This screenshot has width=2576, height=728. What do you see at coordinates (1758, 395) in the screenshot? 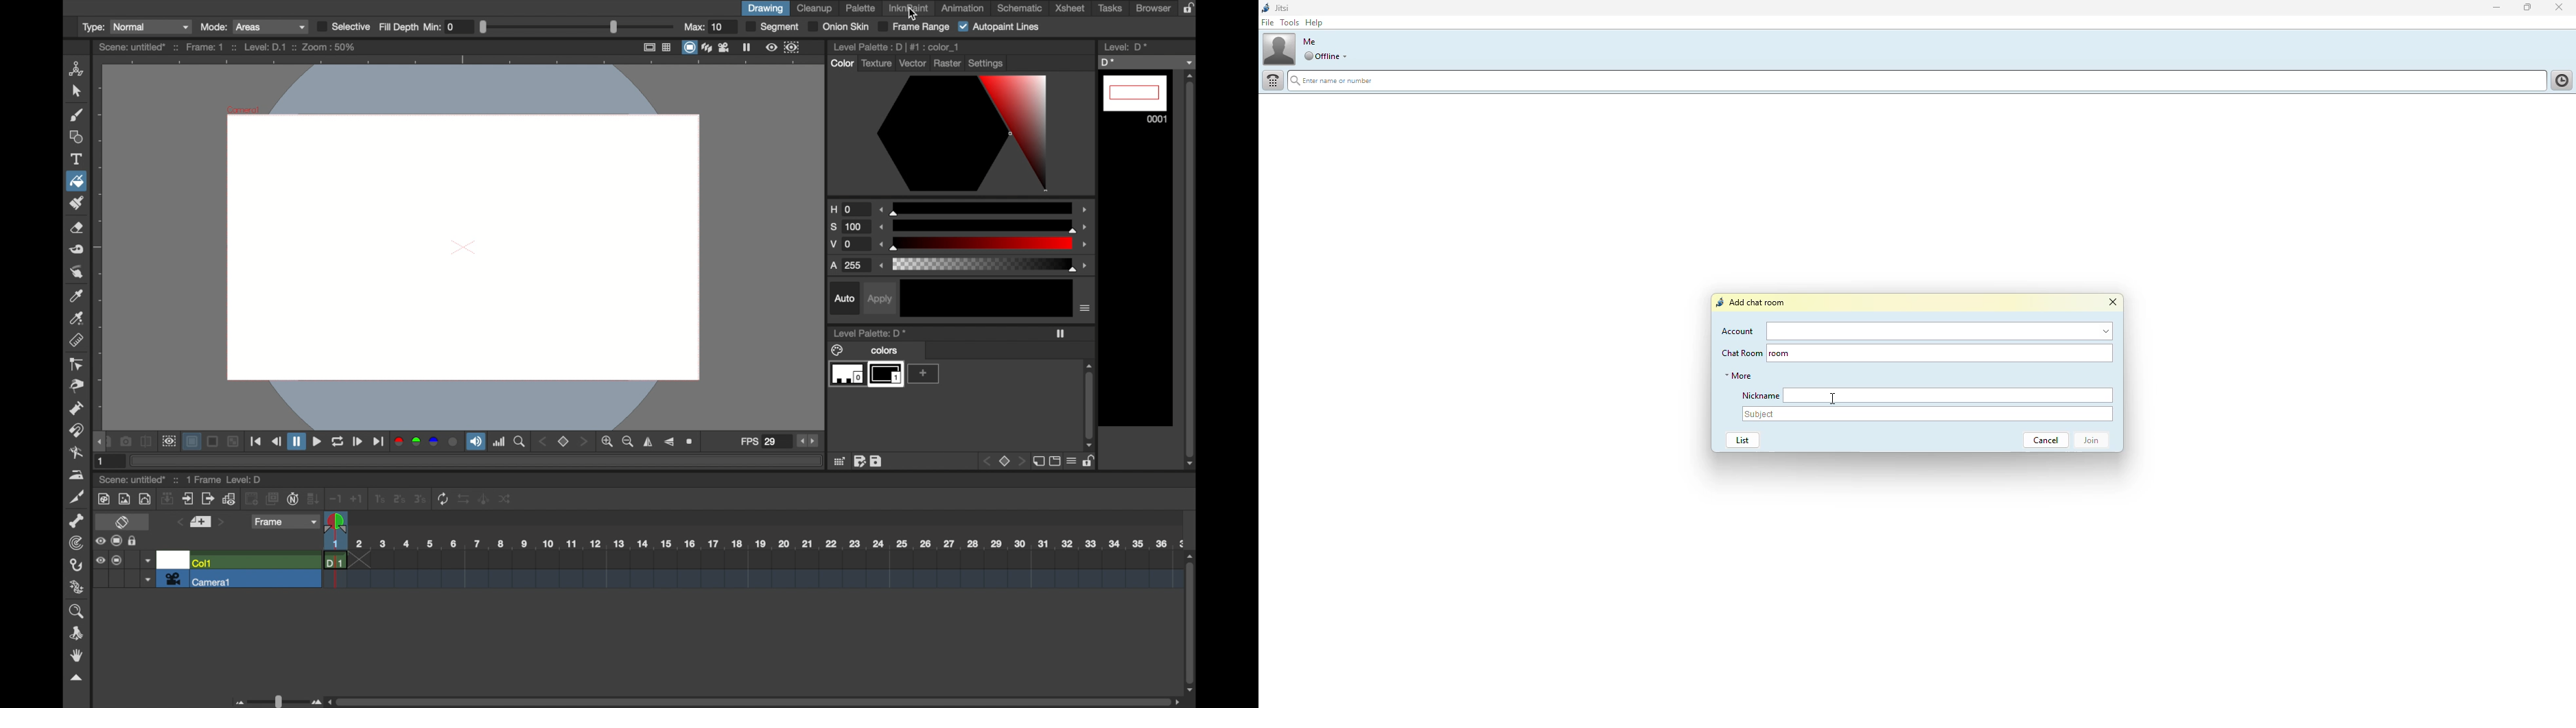
I see `nickname` at bounding box center [1758, 395].